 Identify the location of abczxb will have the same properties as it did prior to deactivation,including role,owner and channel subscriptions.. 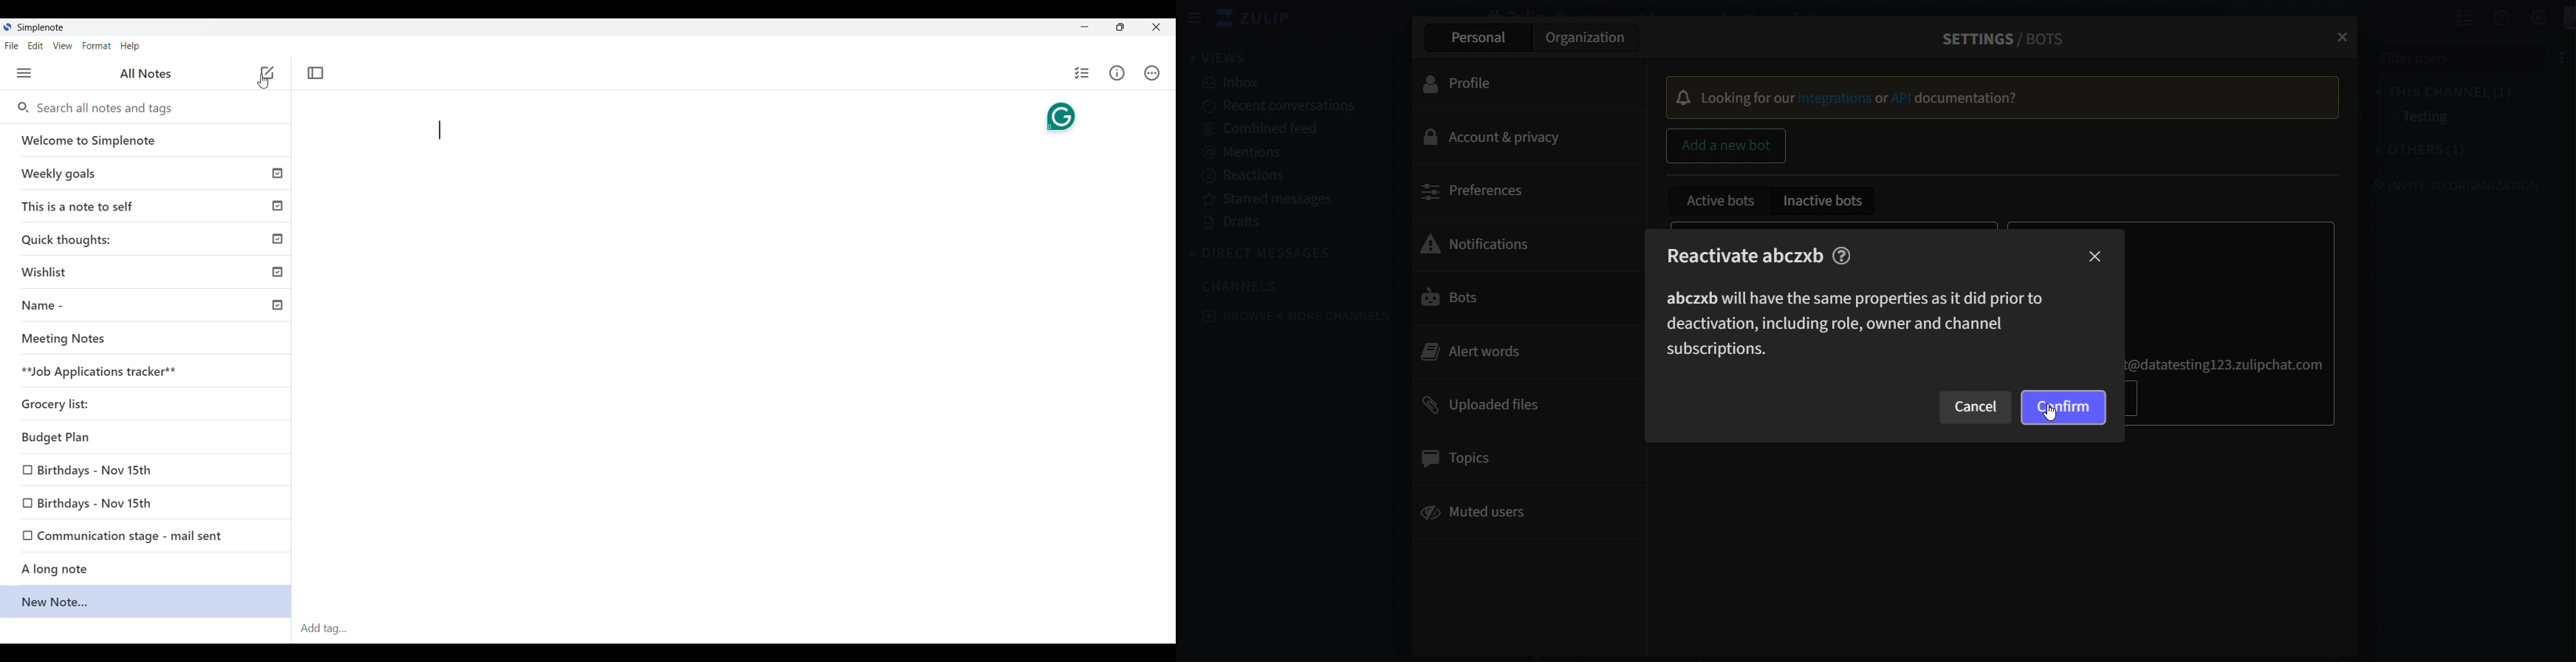
(1862, 332).